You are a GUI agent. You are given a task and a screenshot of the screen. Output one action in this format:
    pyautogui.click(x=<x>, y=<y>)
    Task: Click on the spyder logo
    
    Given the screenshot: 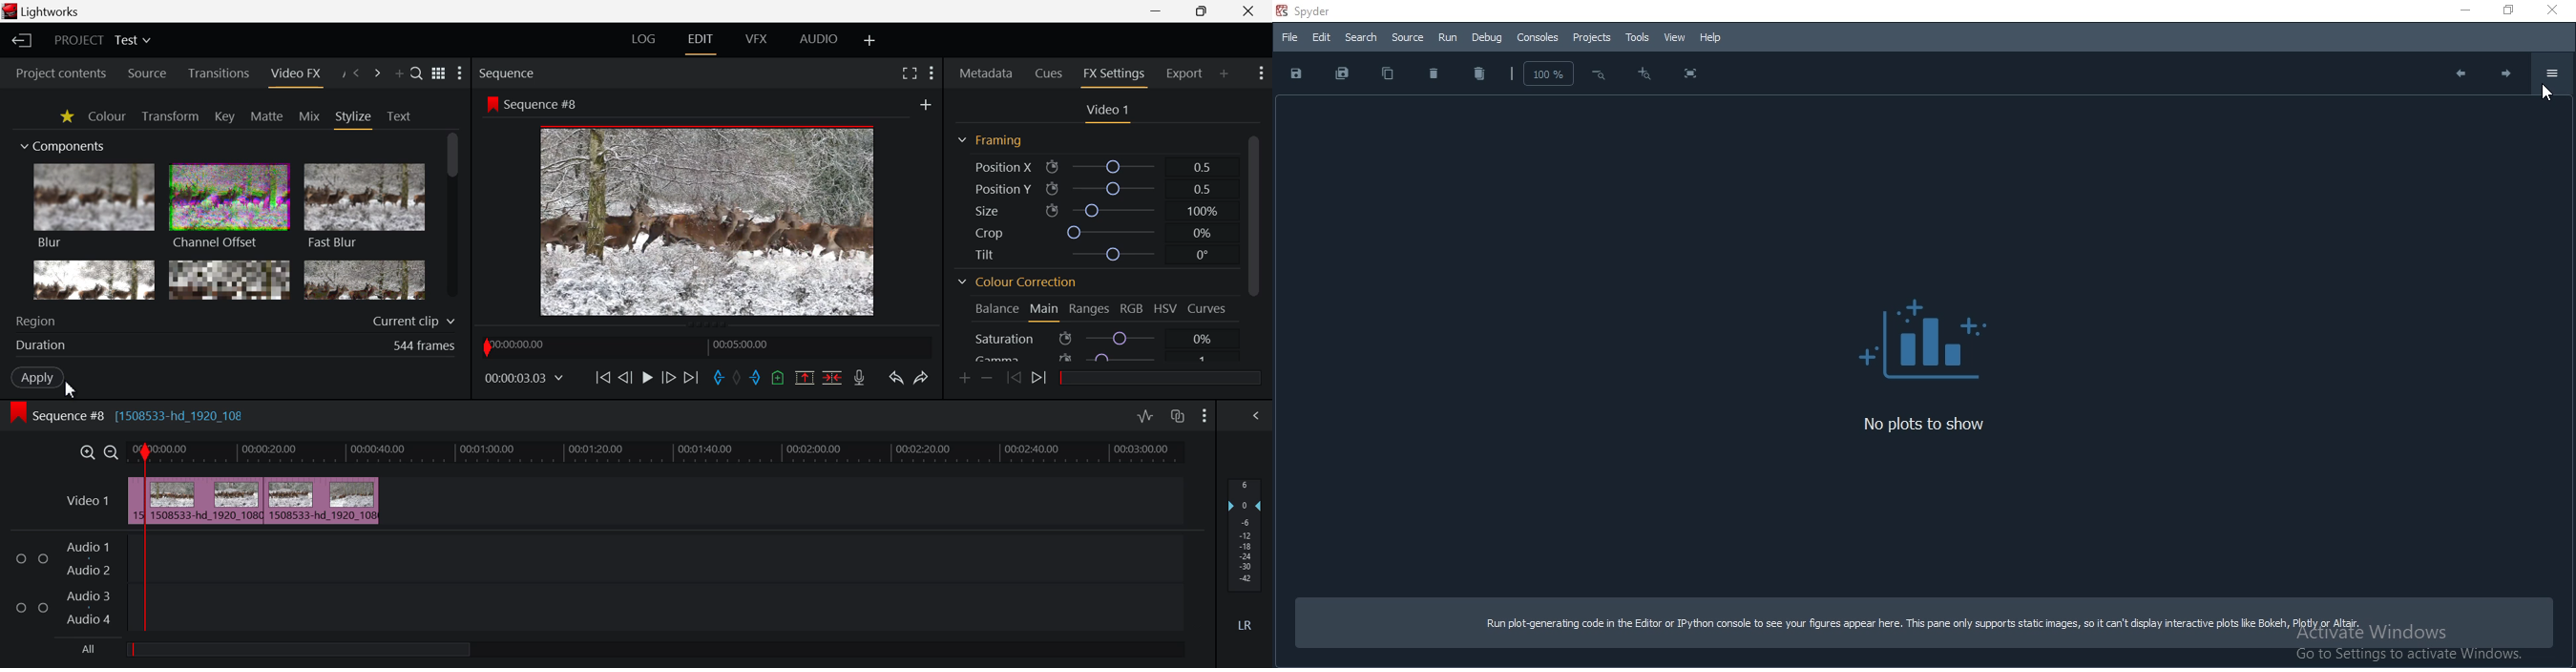 What is the action you would take?
    pyautogui.click(x=1281, y=10)
    